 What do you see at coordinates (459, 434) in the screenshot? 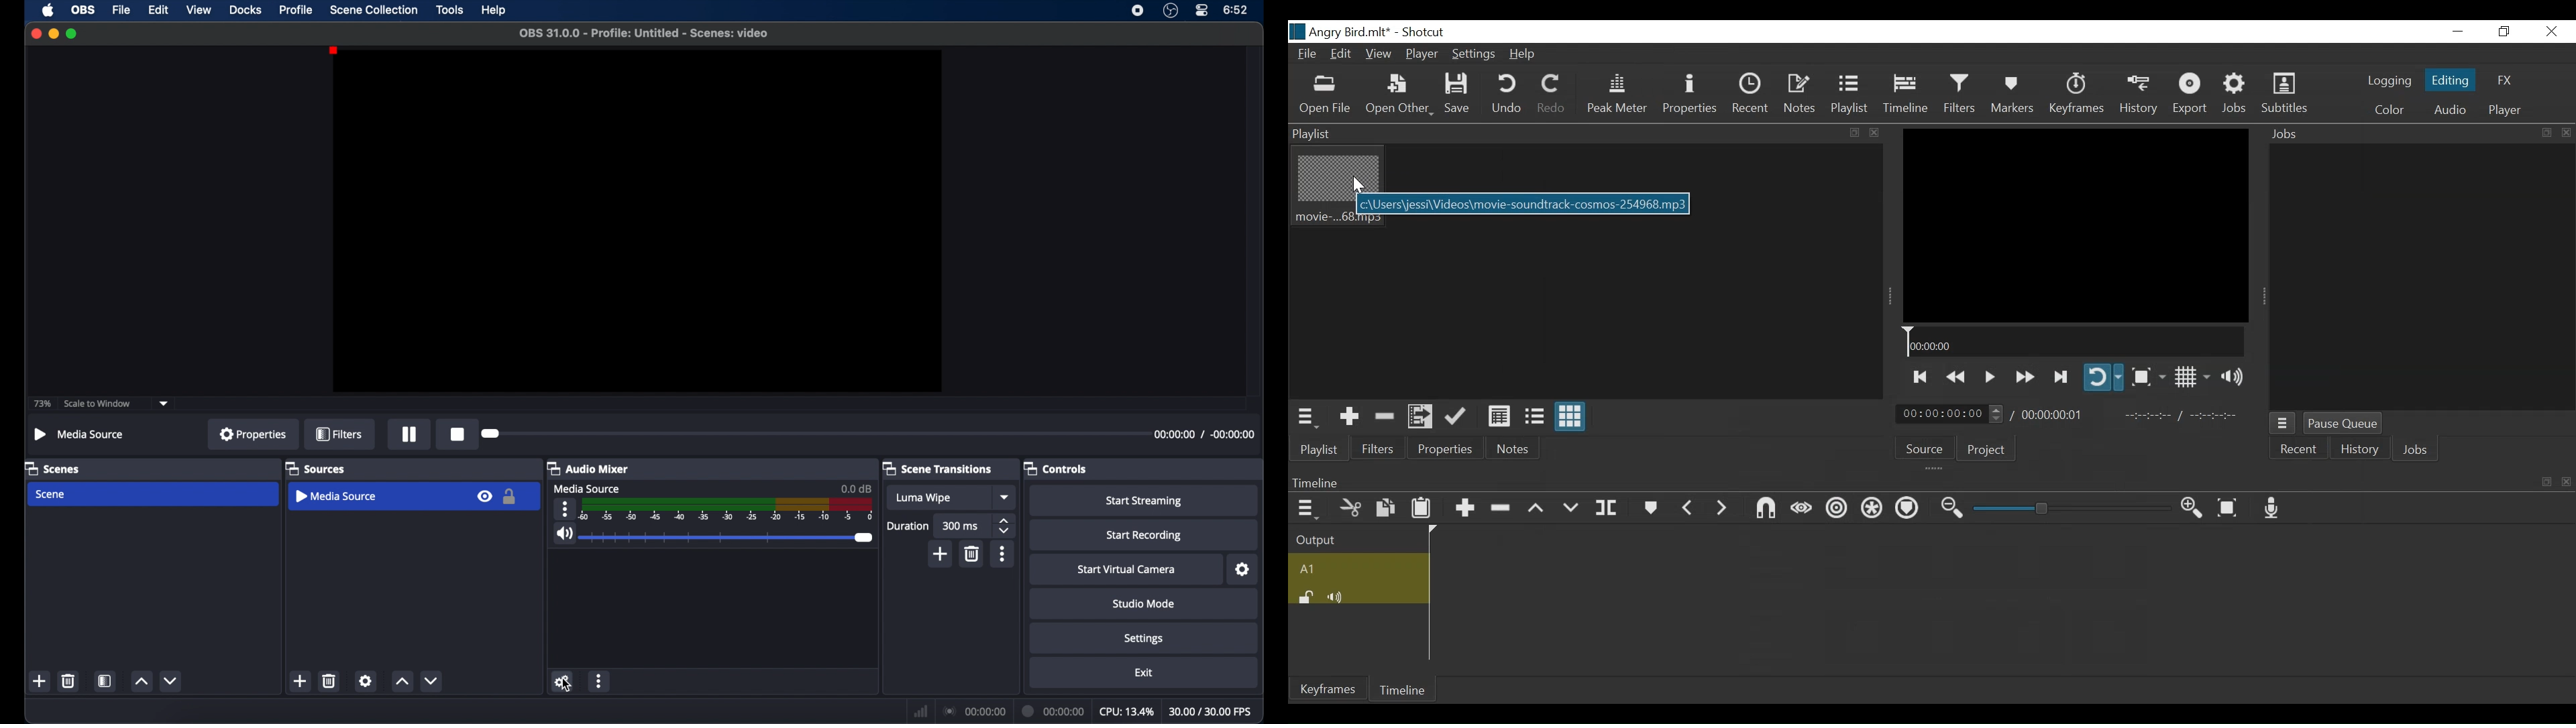
I see `record` at bounding box center [459, 434].